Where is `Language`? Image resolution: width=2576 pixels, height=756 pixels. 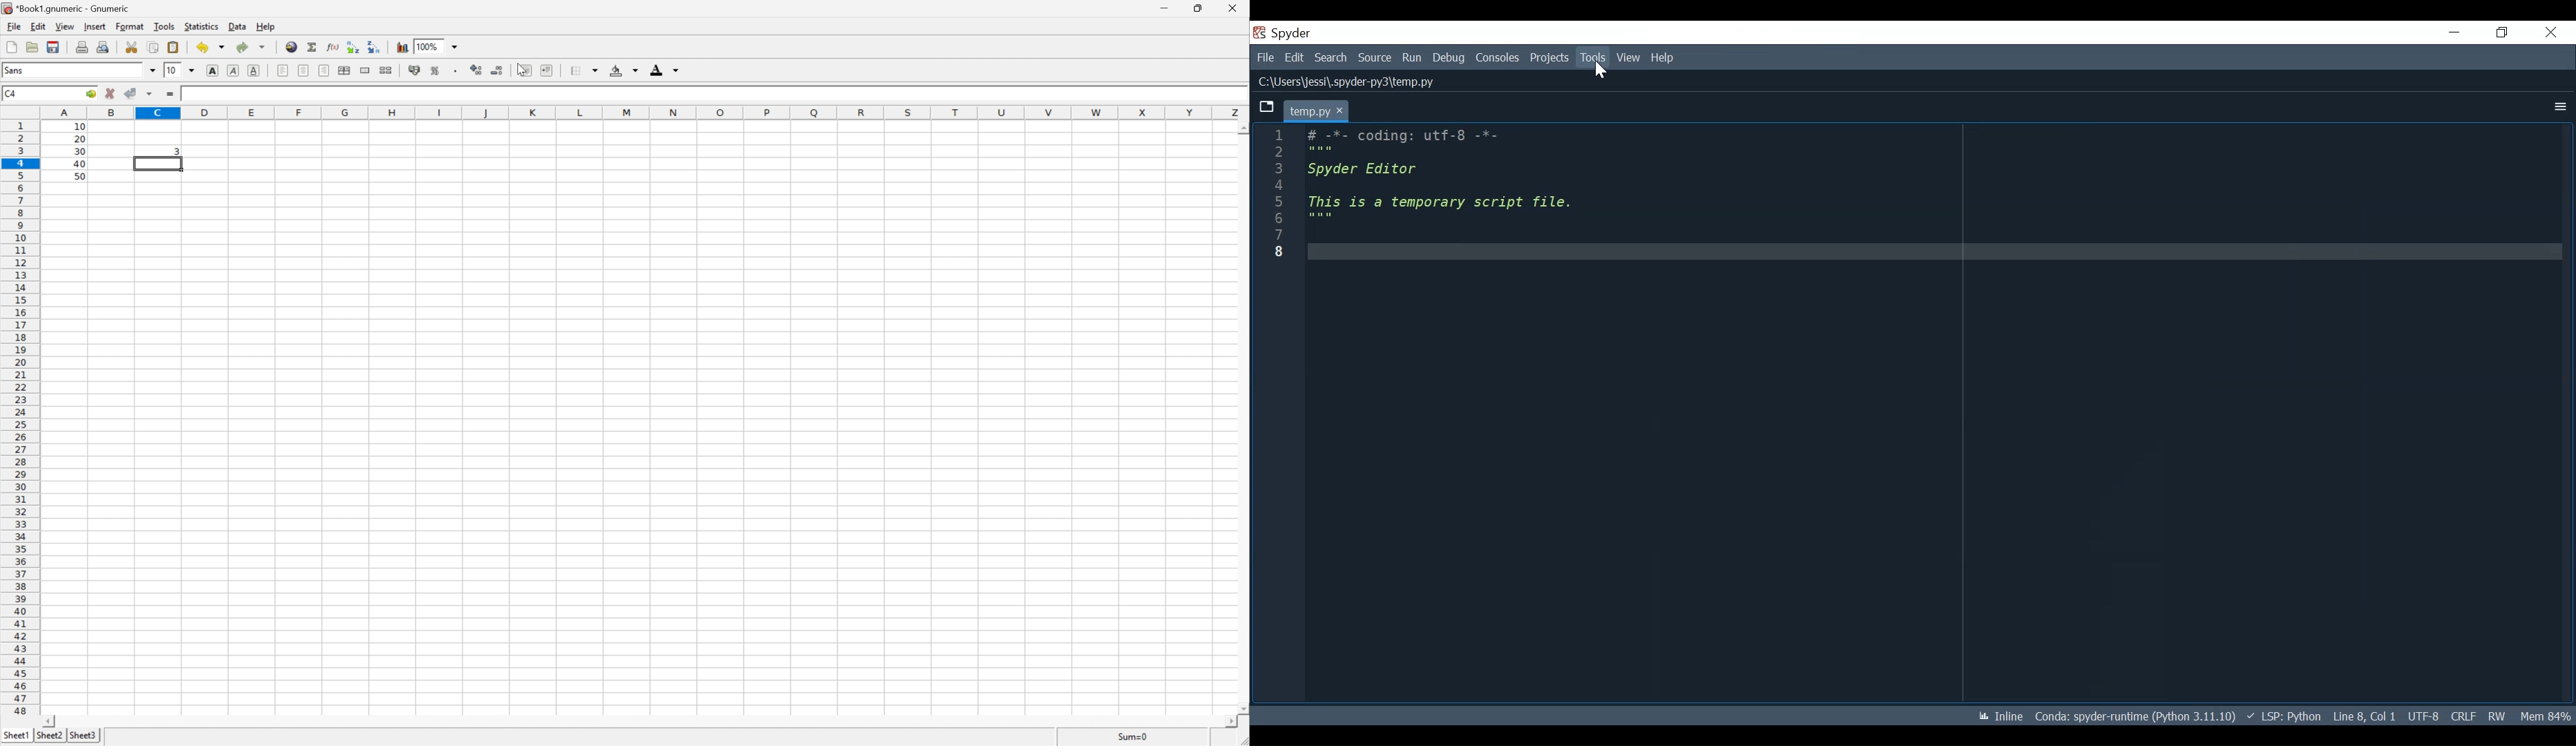 Language is located at coordinates (2285, 716).